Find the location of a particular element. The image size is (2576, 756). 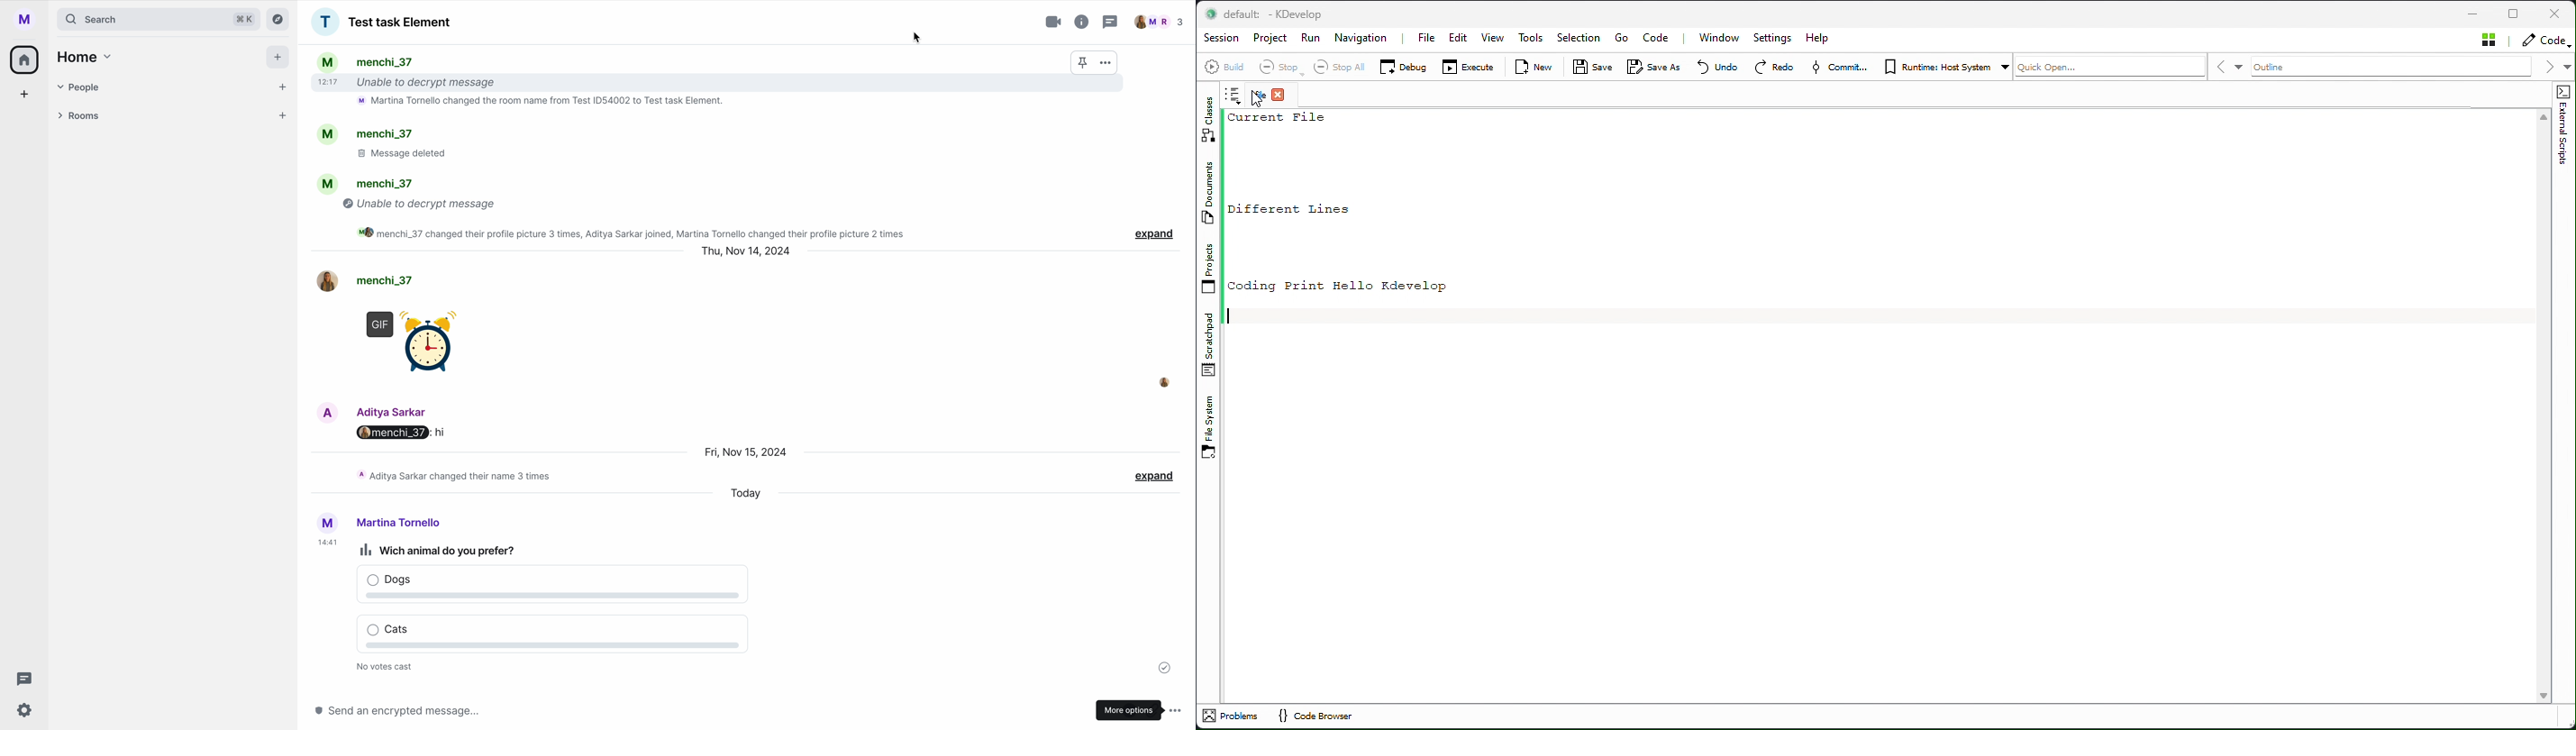

more options is located at coordinates (1141, 708).